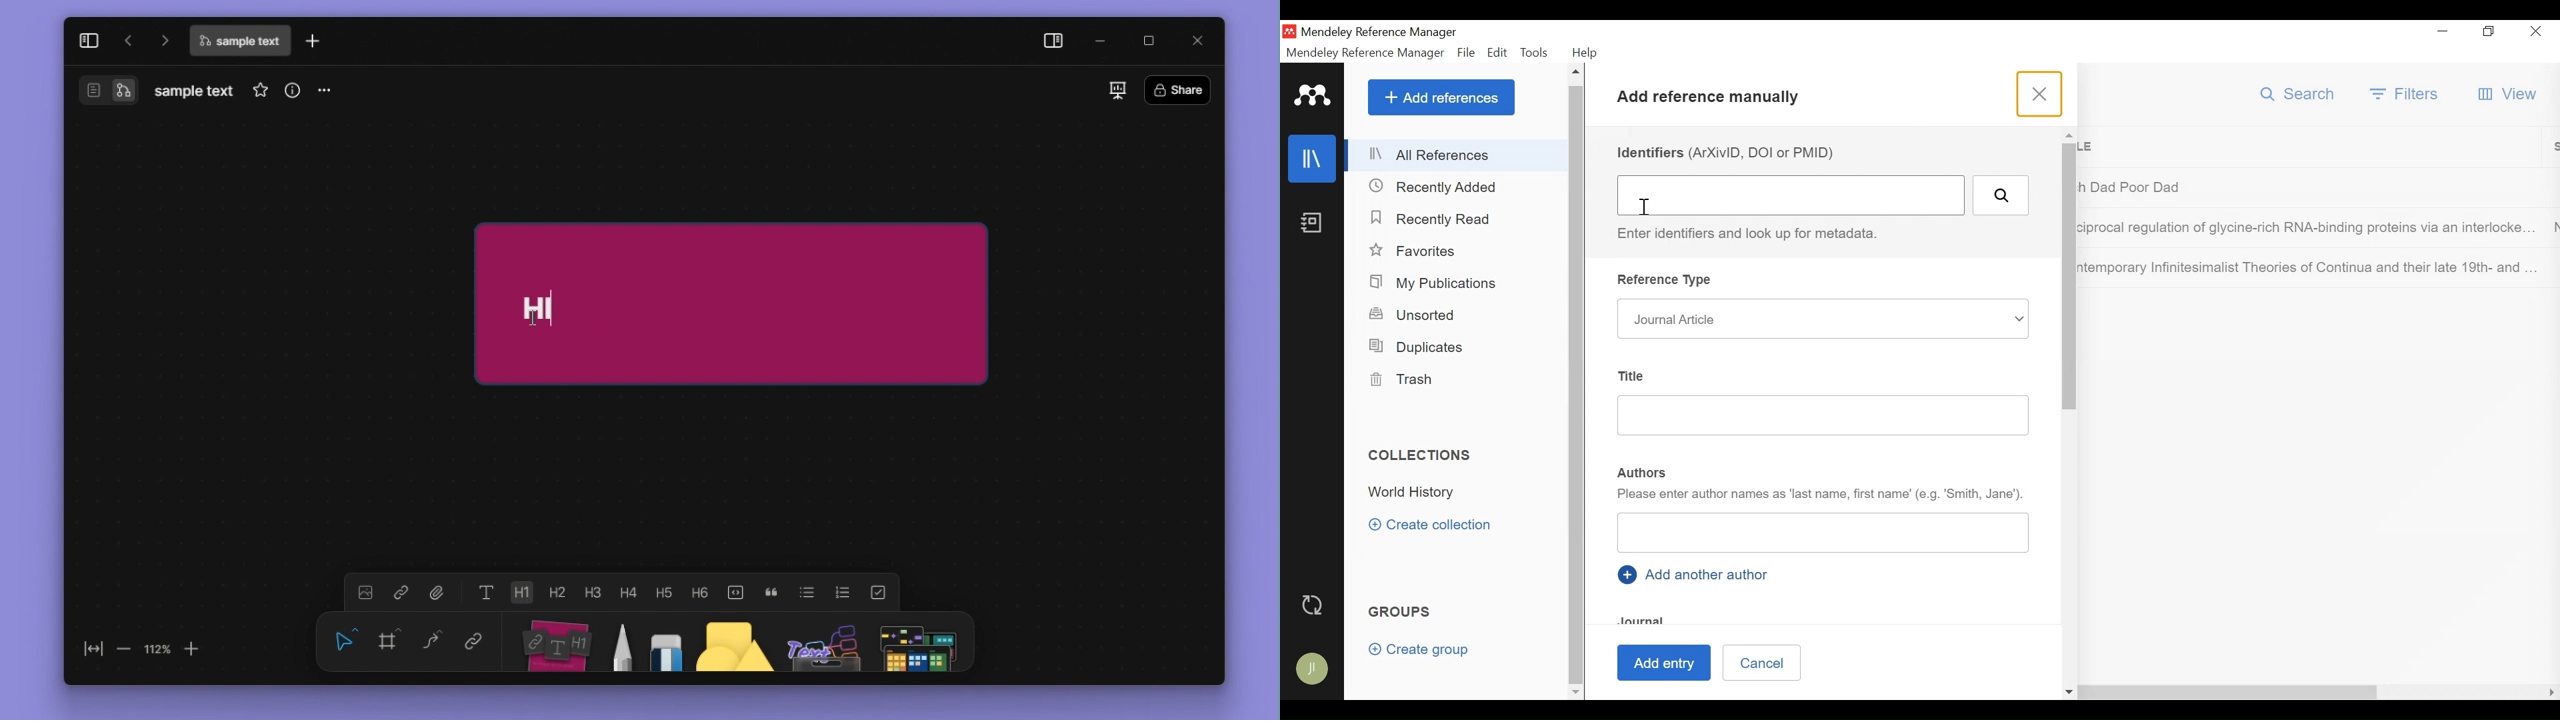 Image resolution: width=2576 pixels, height=728 pixels. What do you see at coordinates (163, 40) in the screenshot?
I see `go forward` at bounding box center [163, 40].